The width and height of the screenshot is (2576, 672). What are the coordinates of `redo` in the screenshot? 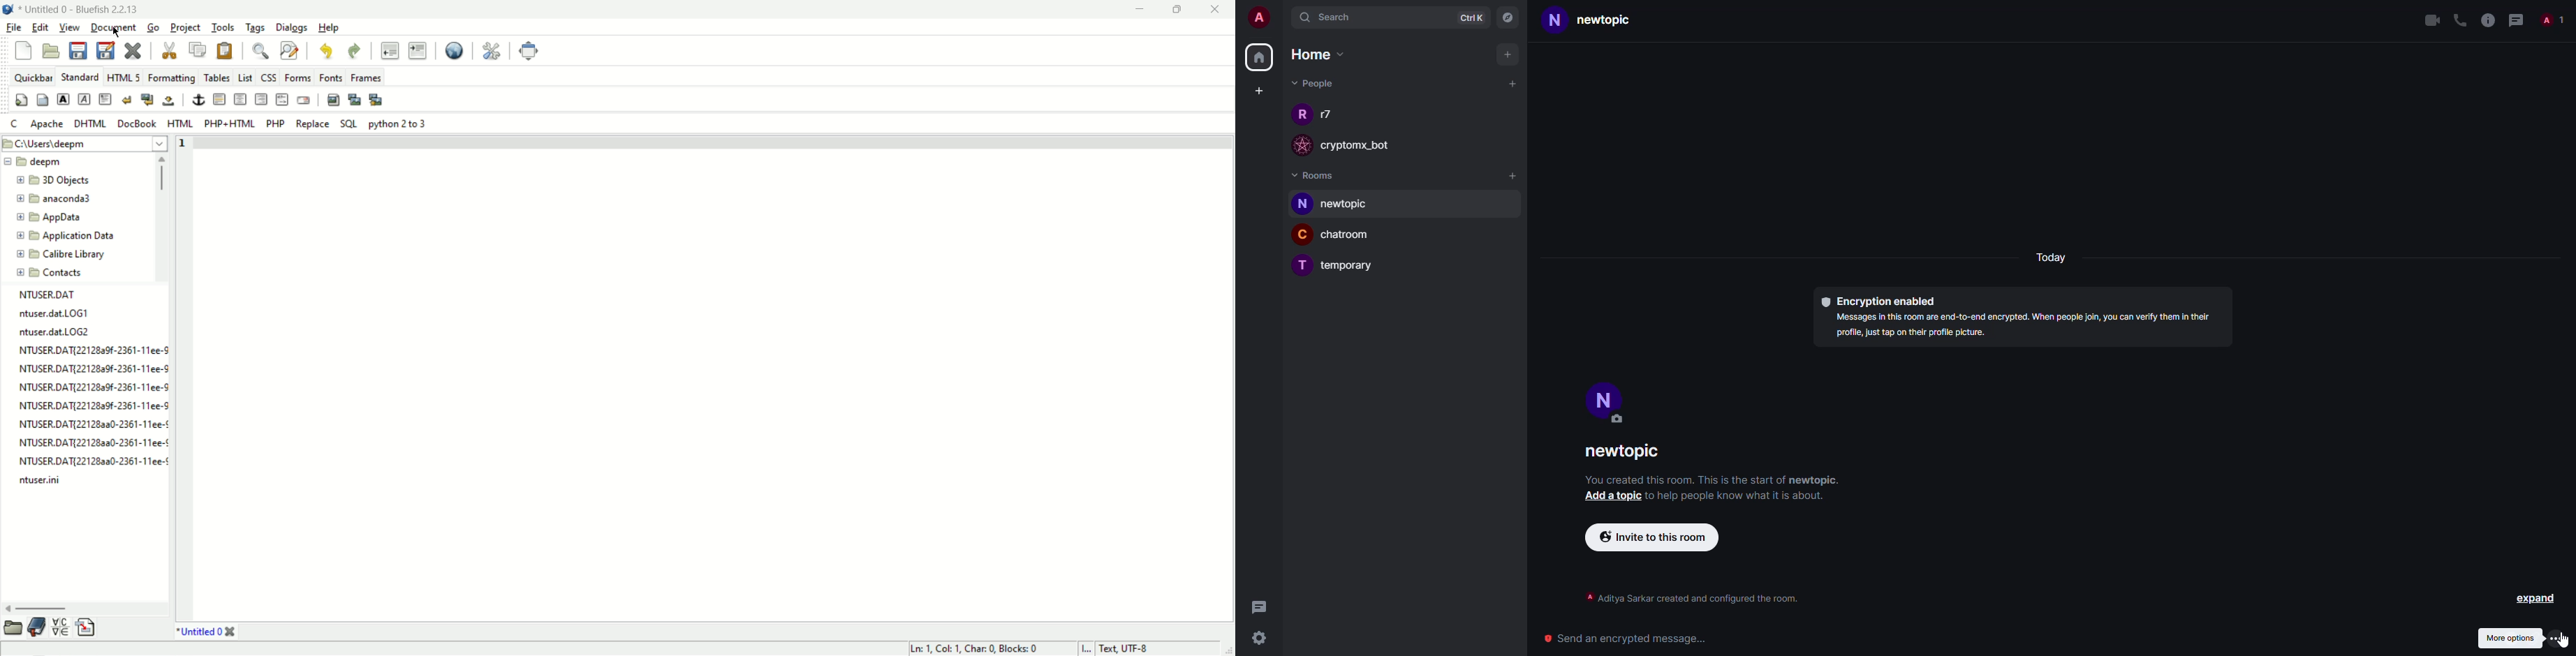 It's located at (353, 51).